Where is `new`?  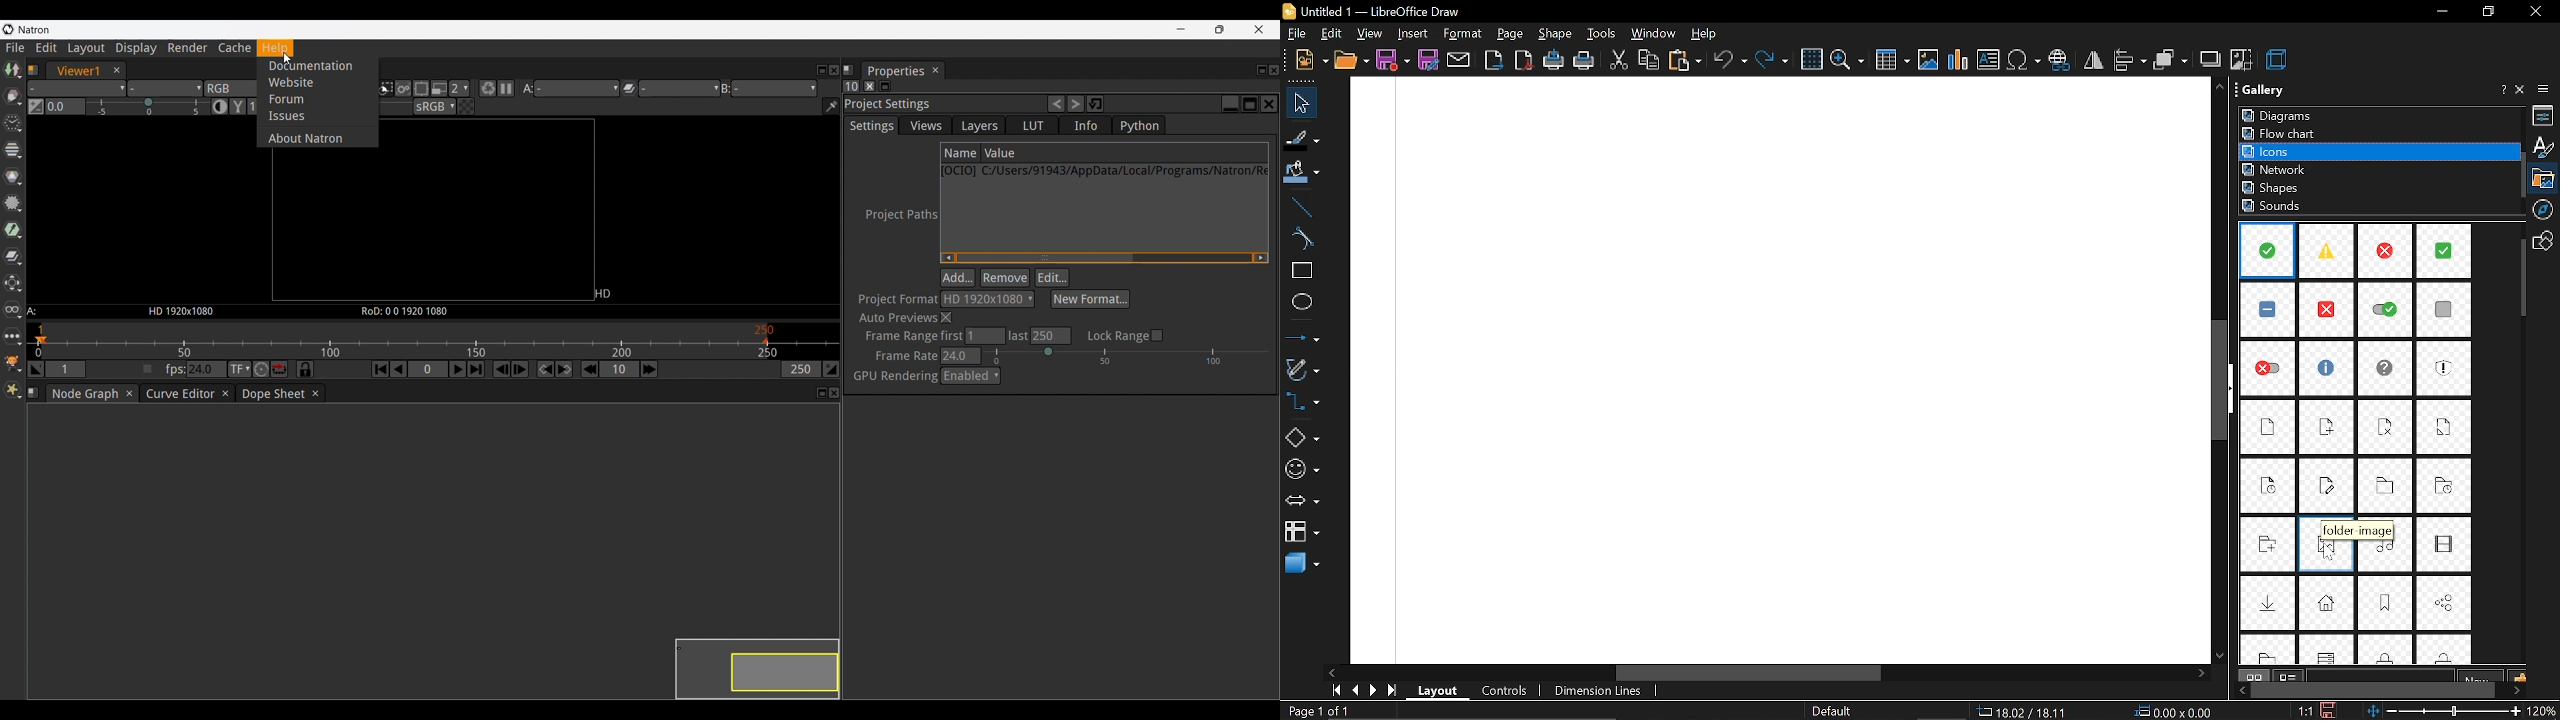
new is located at coordinates (1305, 59).